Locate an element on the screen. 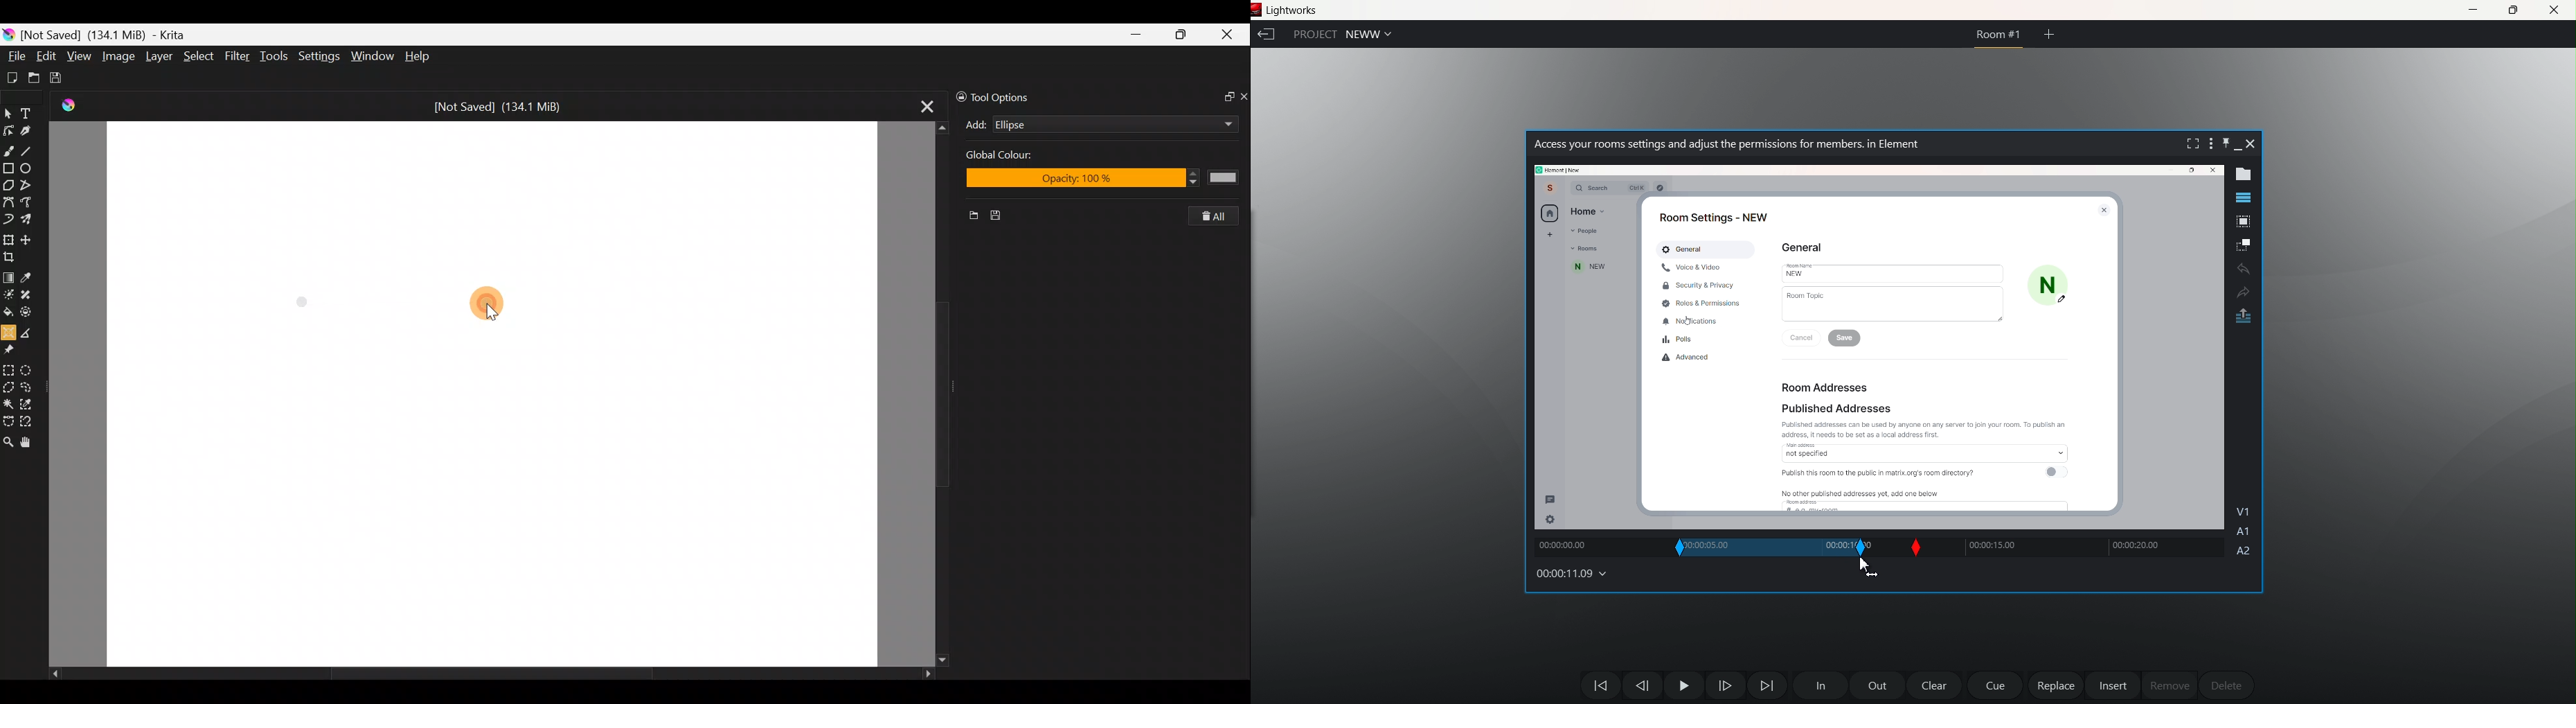 The height and width of the screenshot is (728, 2576). Room Topic
| is located at coordinates (1893, 304).